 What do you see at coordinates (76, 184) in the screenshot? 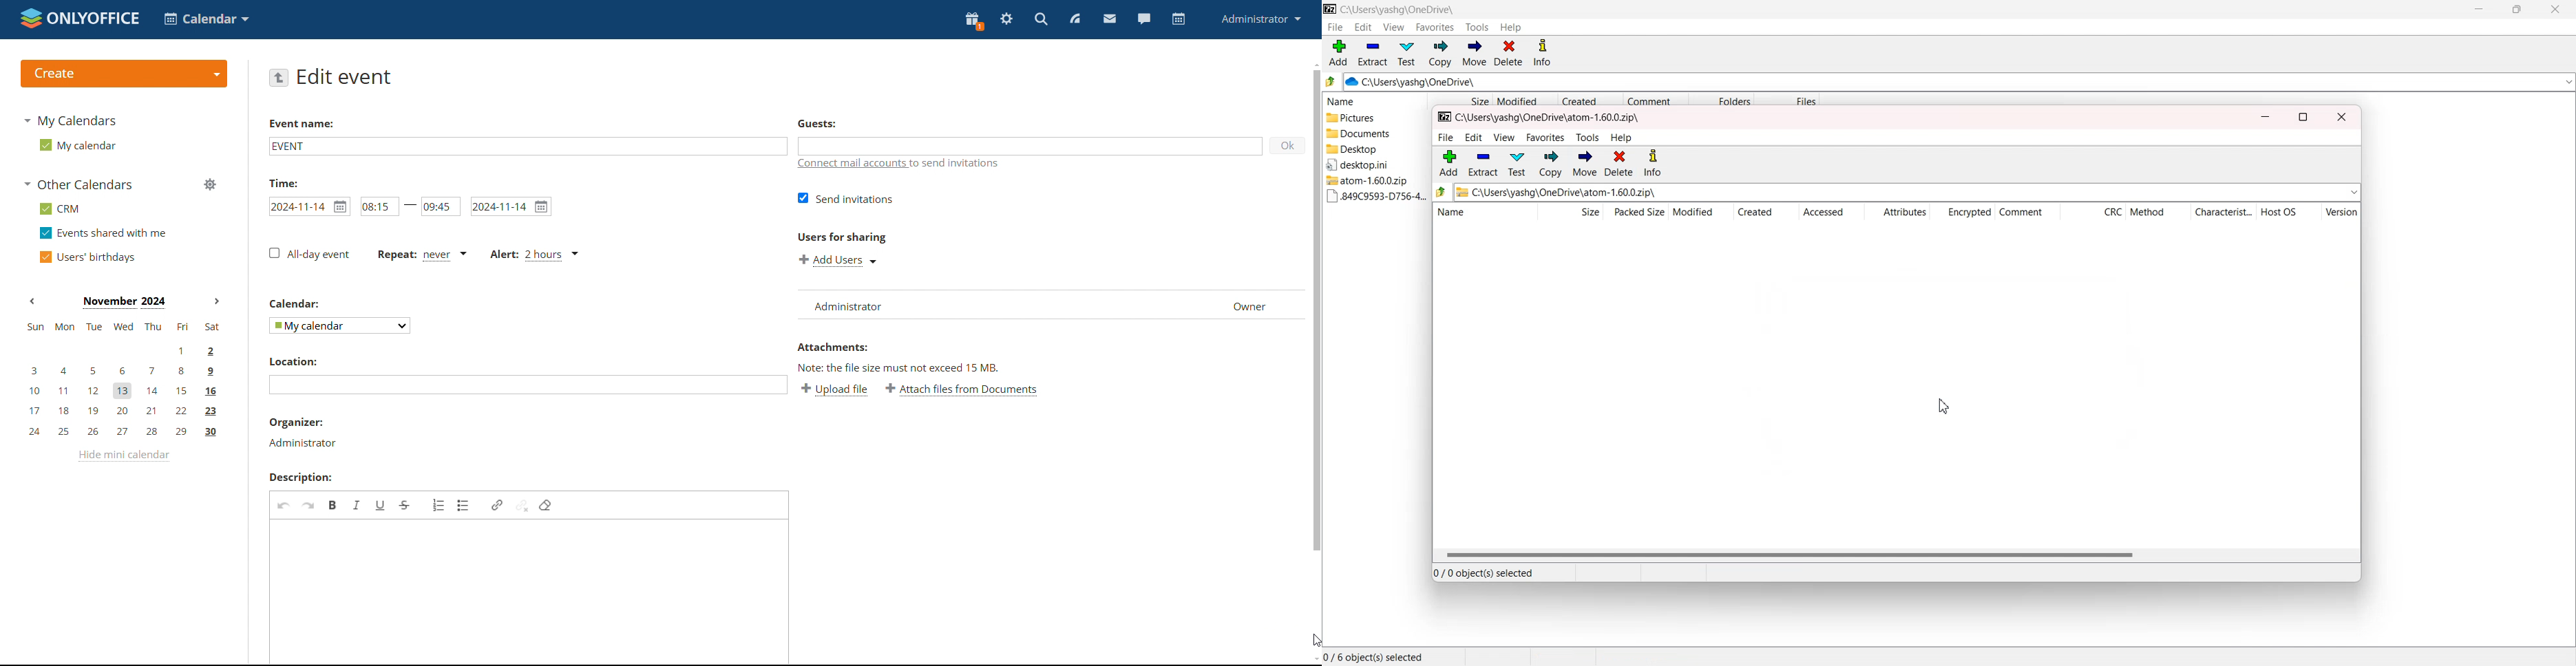
I see `other calendars` at bounding box center [76, 184].